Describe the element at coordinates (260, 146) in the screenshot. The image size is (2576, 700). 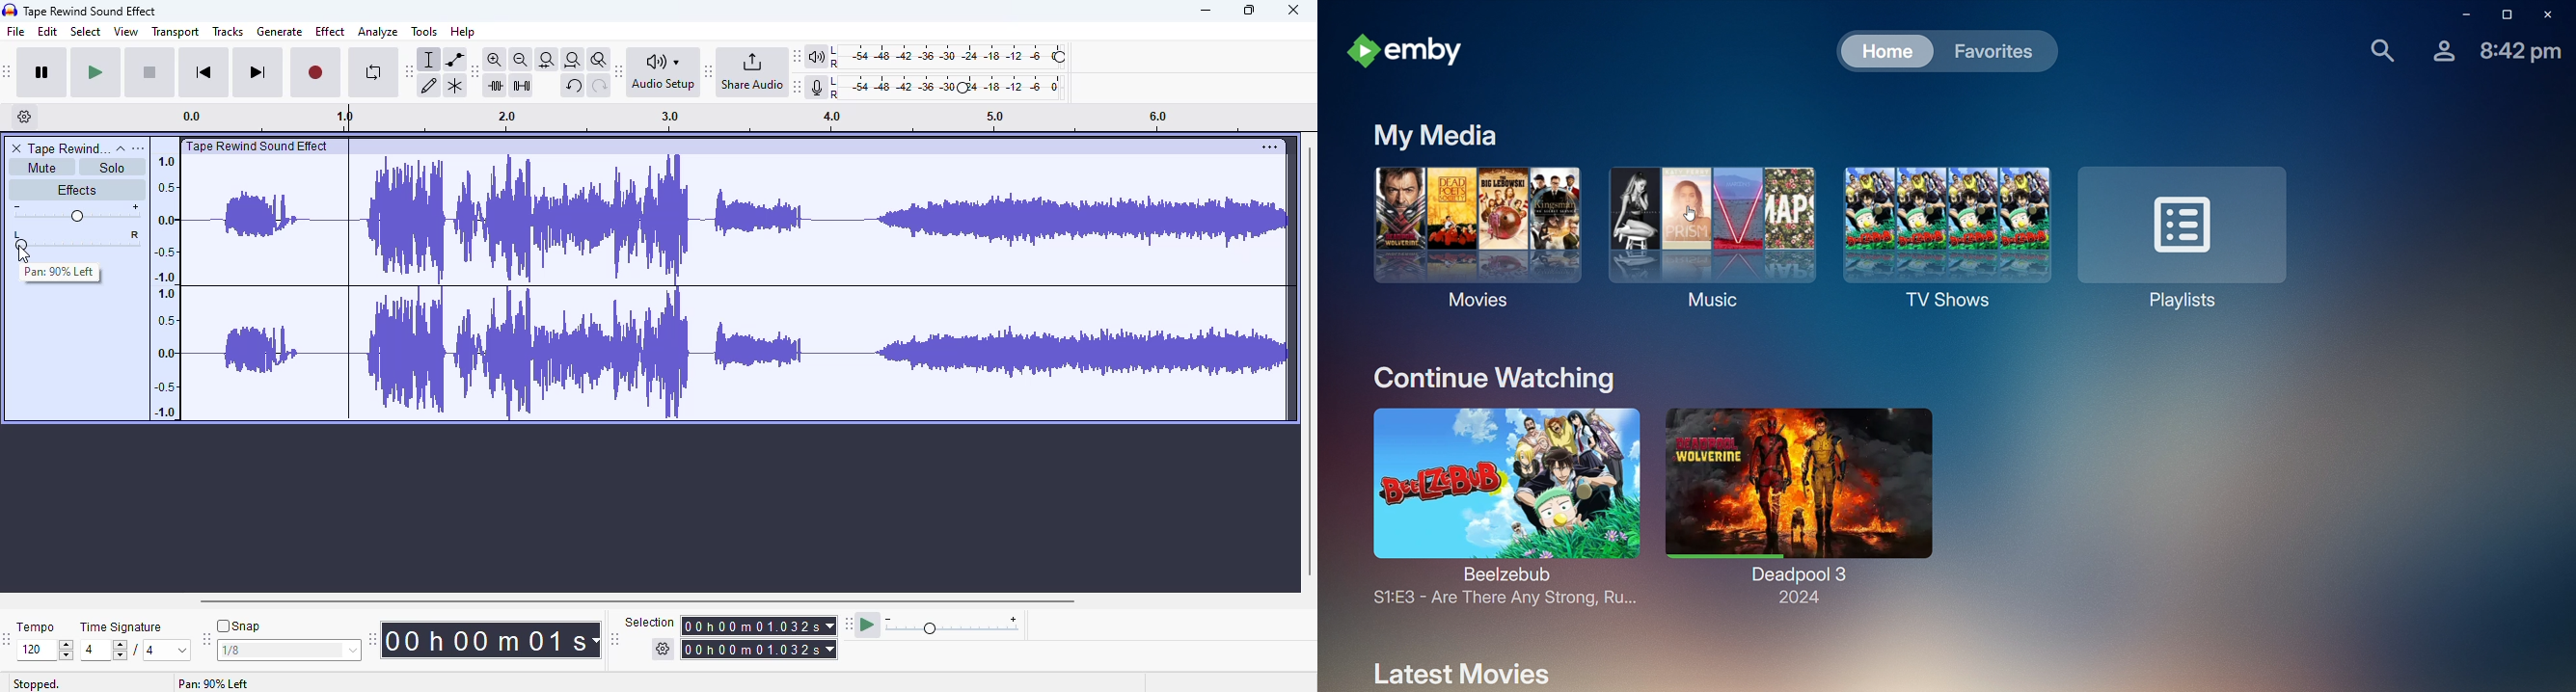
I see `Track tile` at that location.